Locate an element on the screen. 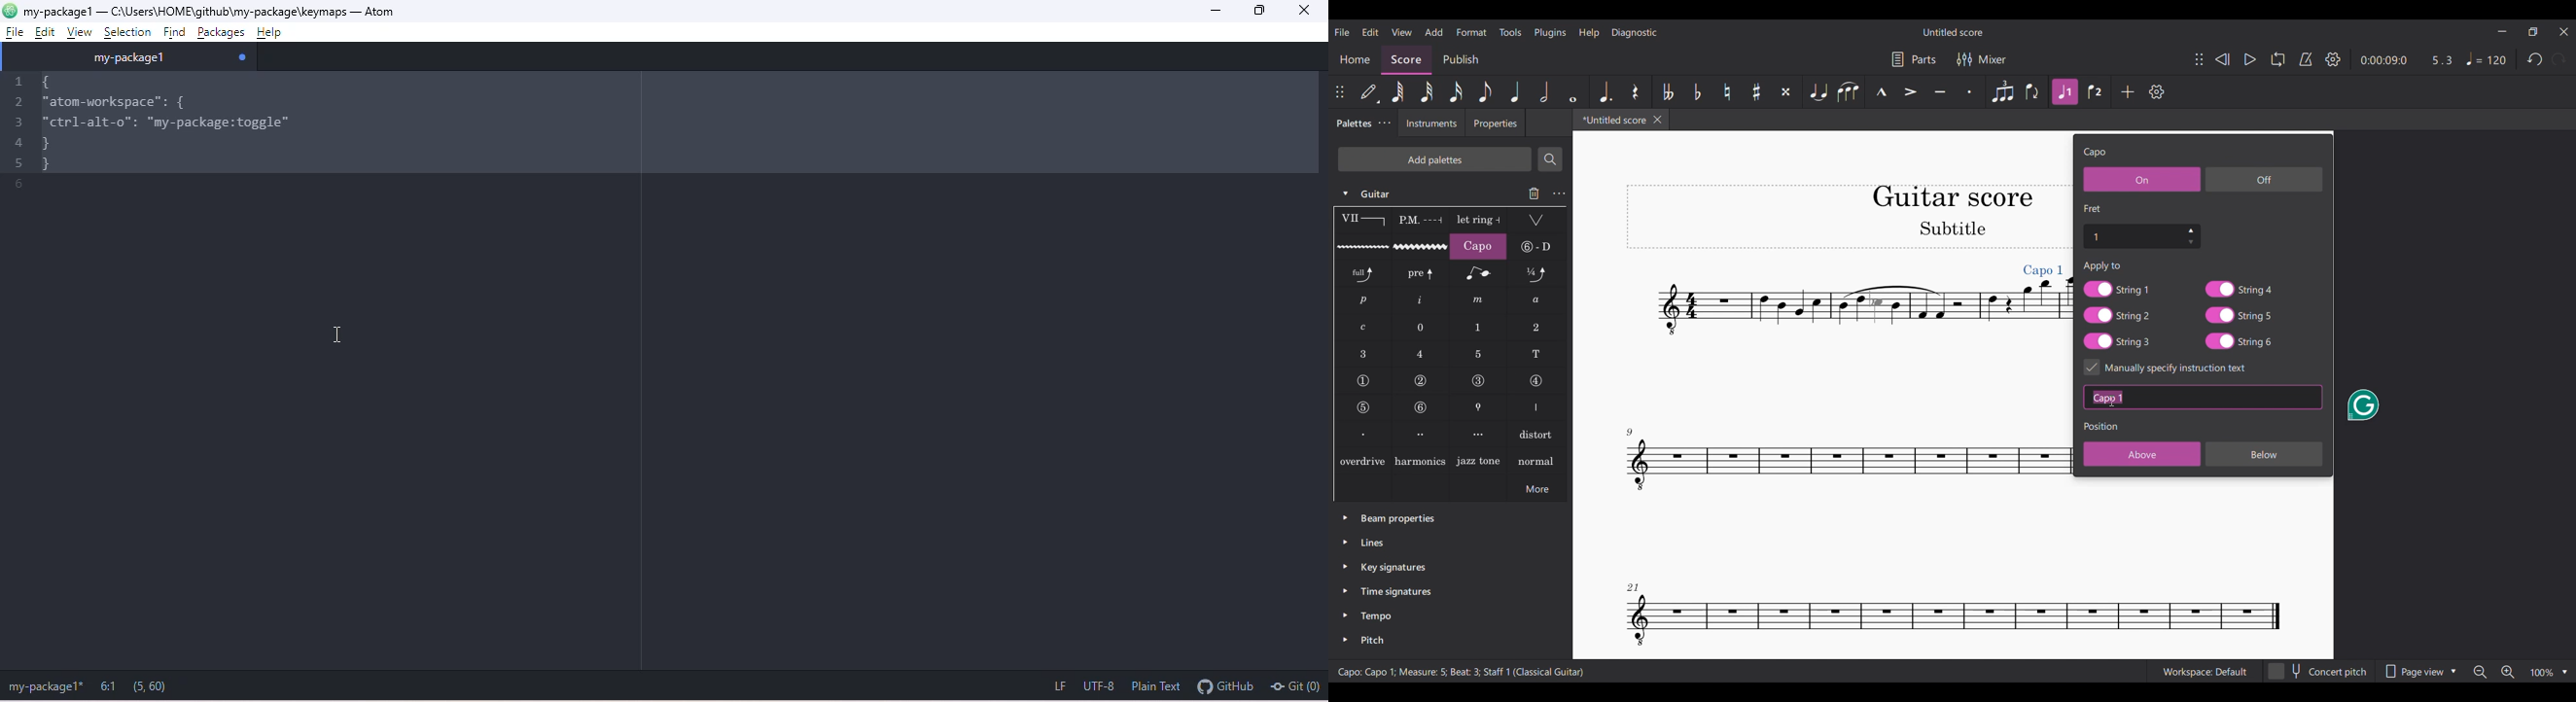  Guitar settings is located at coordinates (1559, 194).